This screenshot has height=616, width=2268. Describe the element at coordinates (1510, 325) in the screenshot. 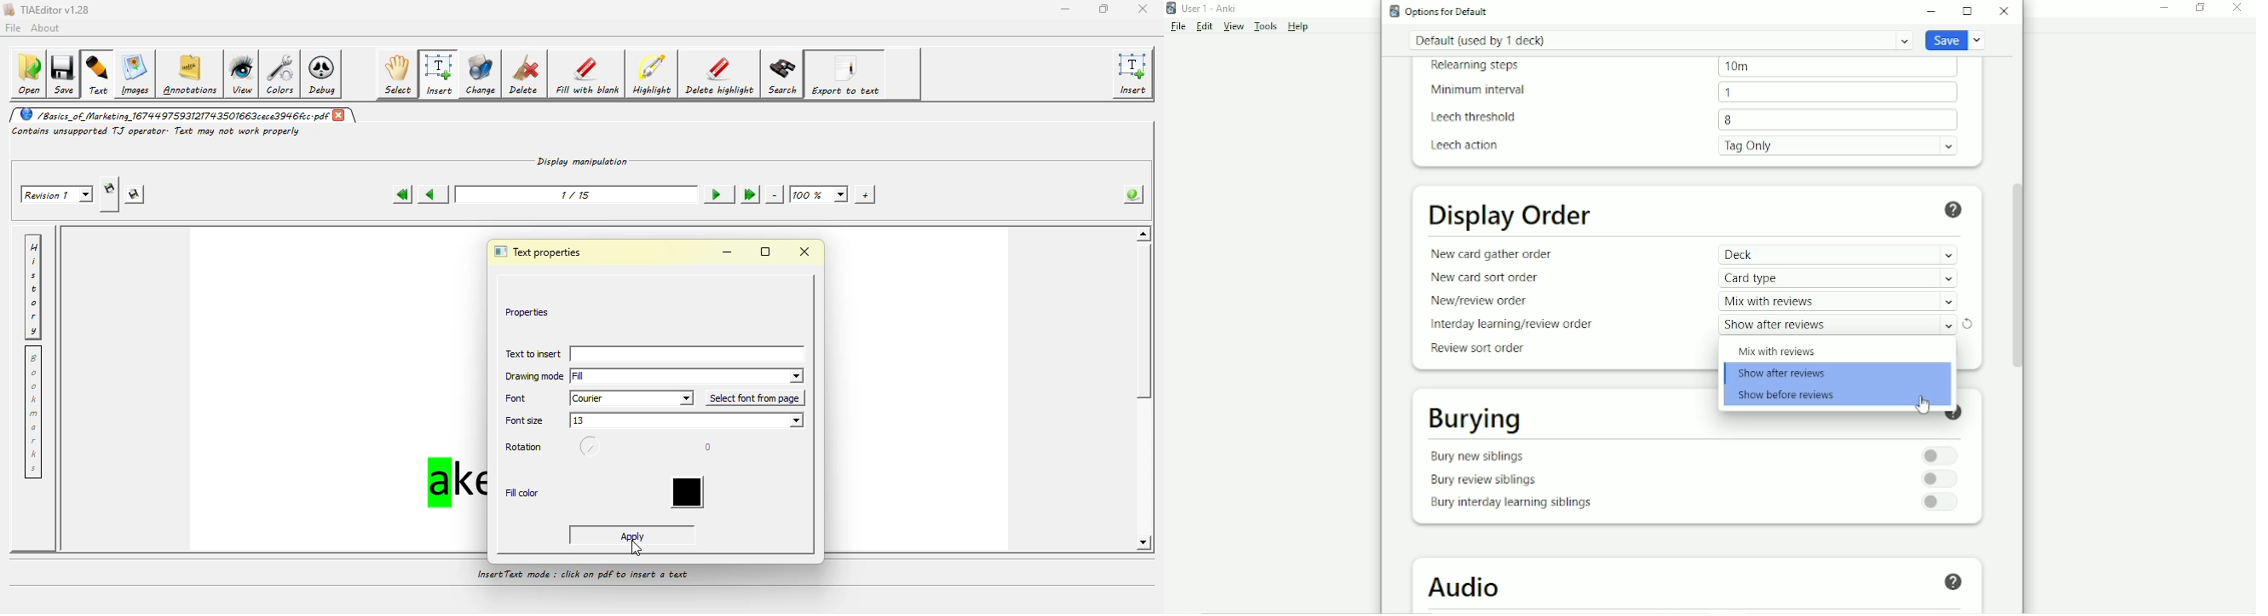

I see `Interday learning/review order` at that location.